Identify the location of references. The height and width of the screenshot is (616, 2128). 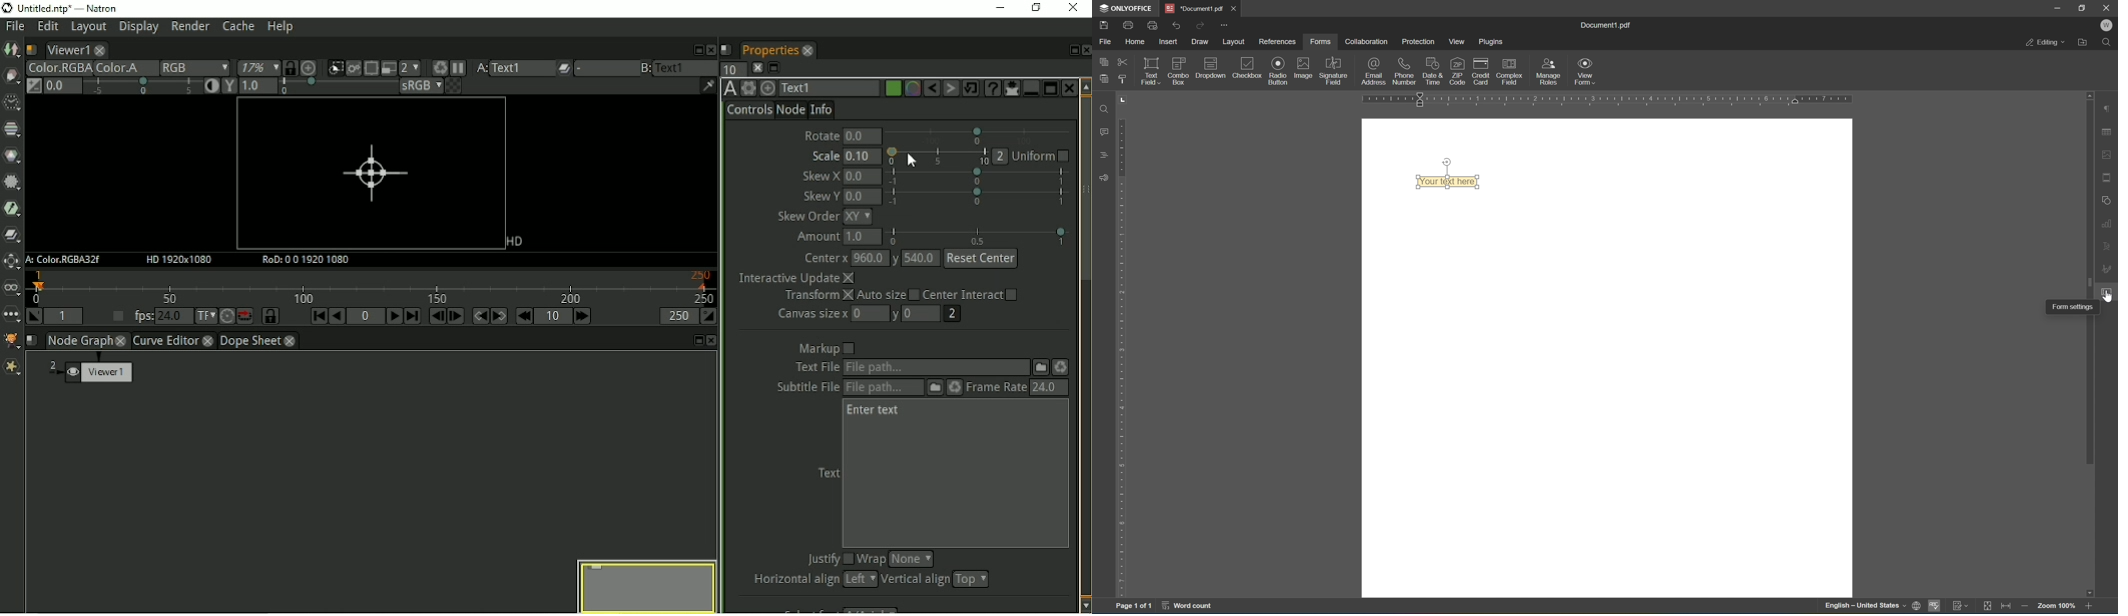
(1278, 42).